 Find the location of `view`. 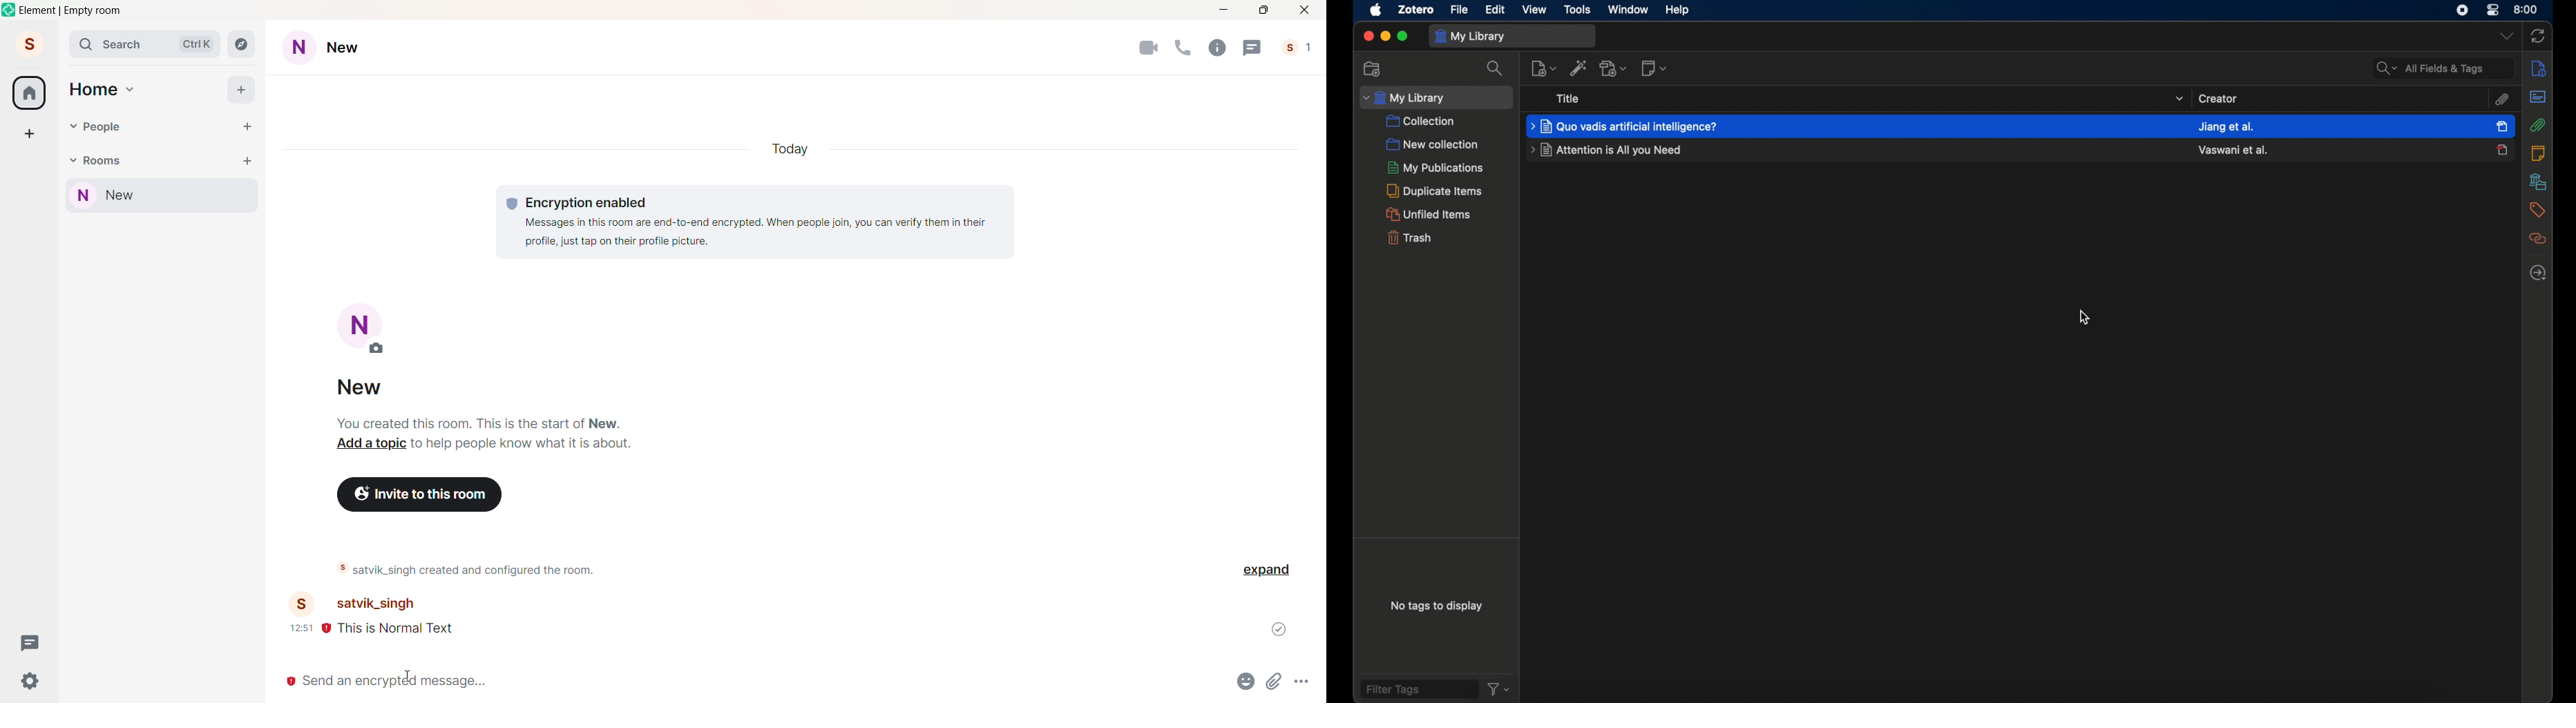

view is located at coordinates (1535, 9).